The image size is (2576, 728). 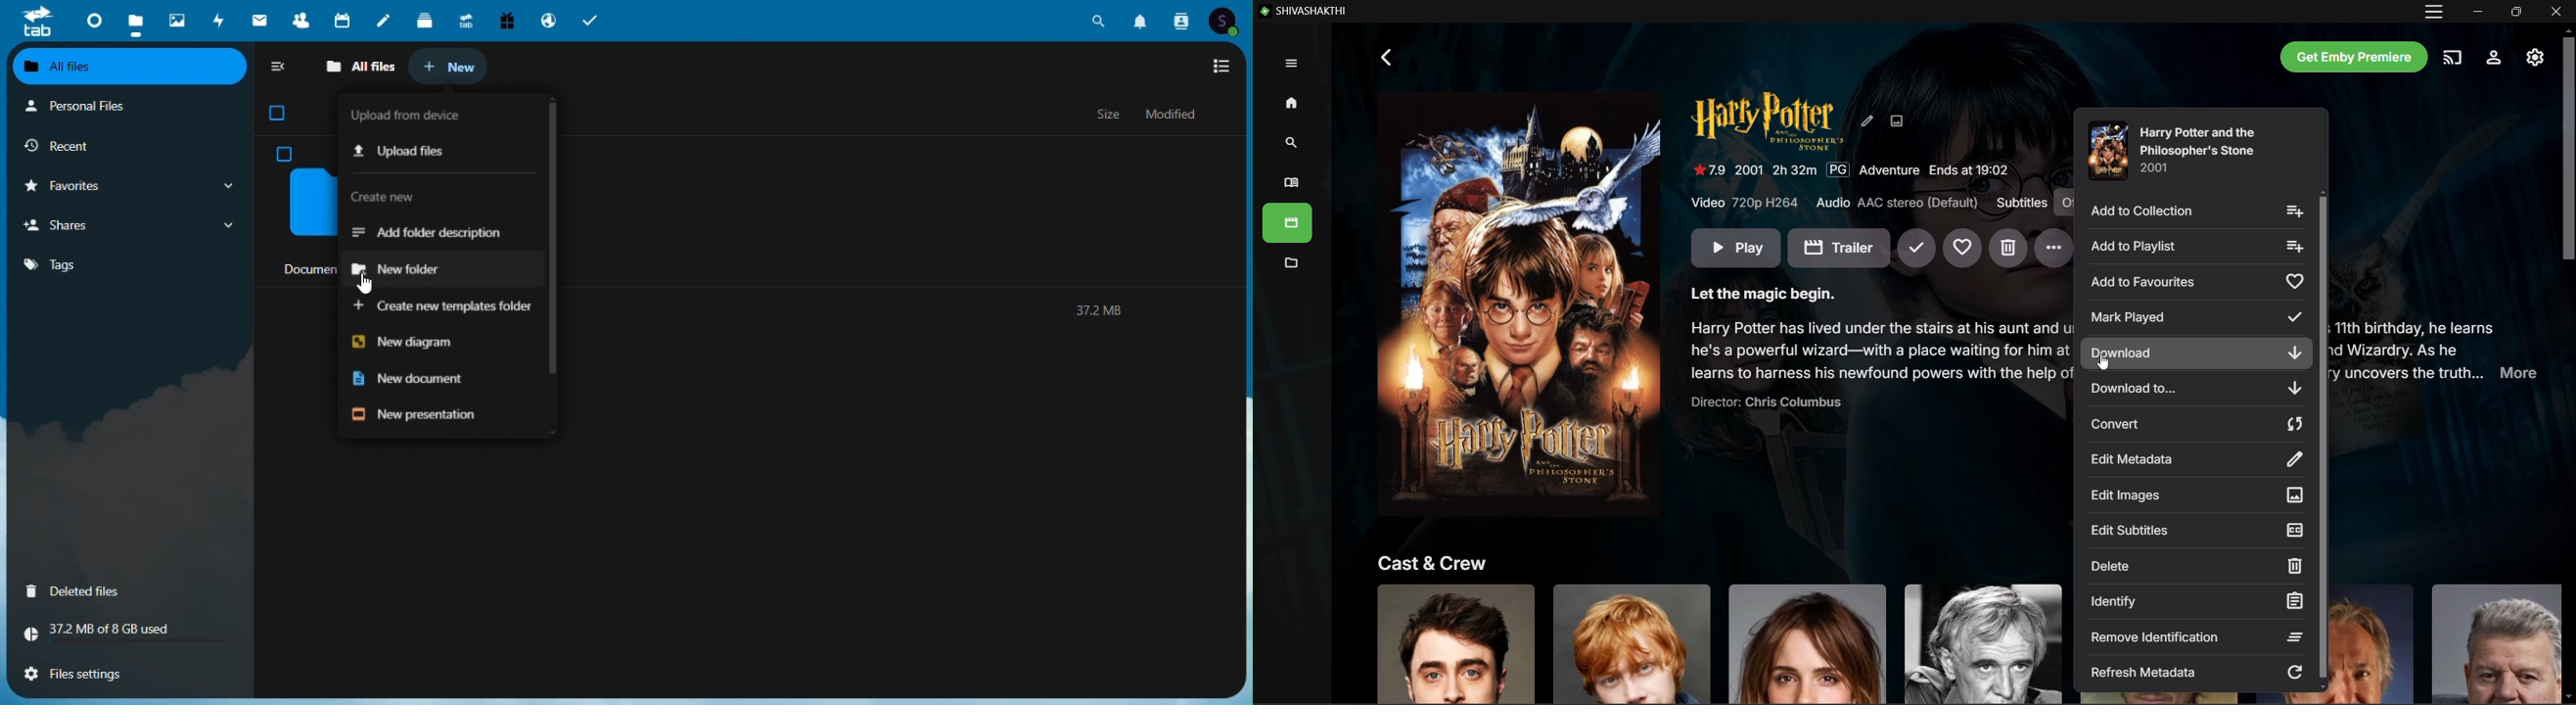 I want to click on New, so click(x=449, y=65).